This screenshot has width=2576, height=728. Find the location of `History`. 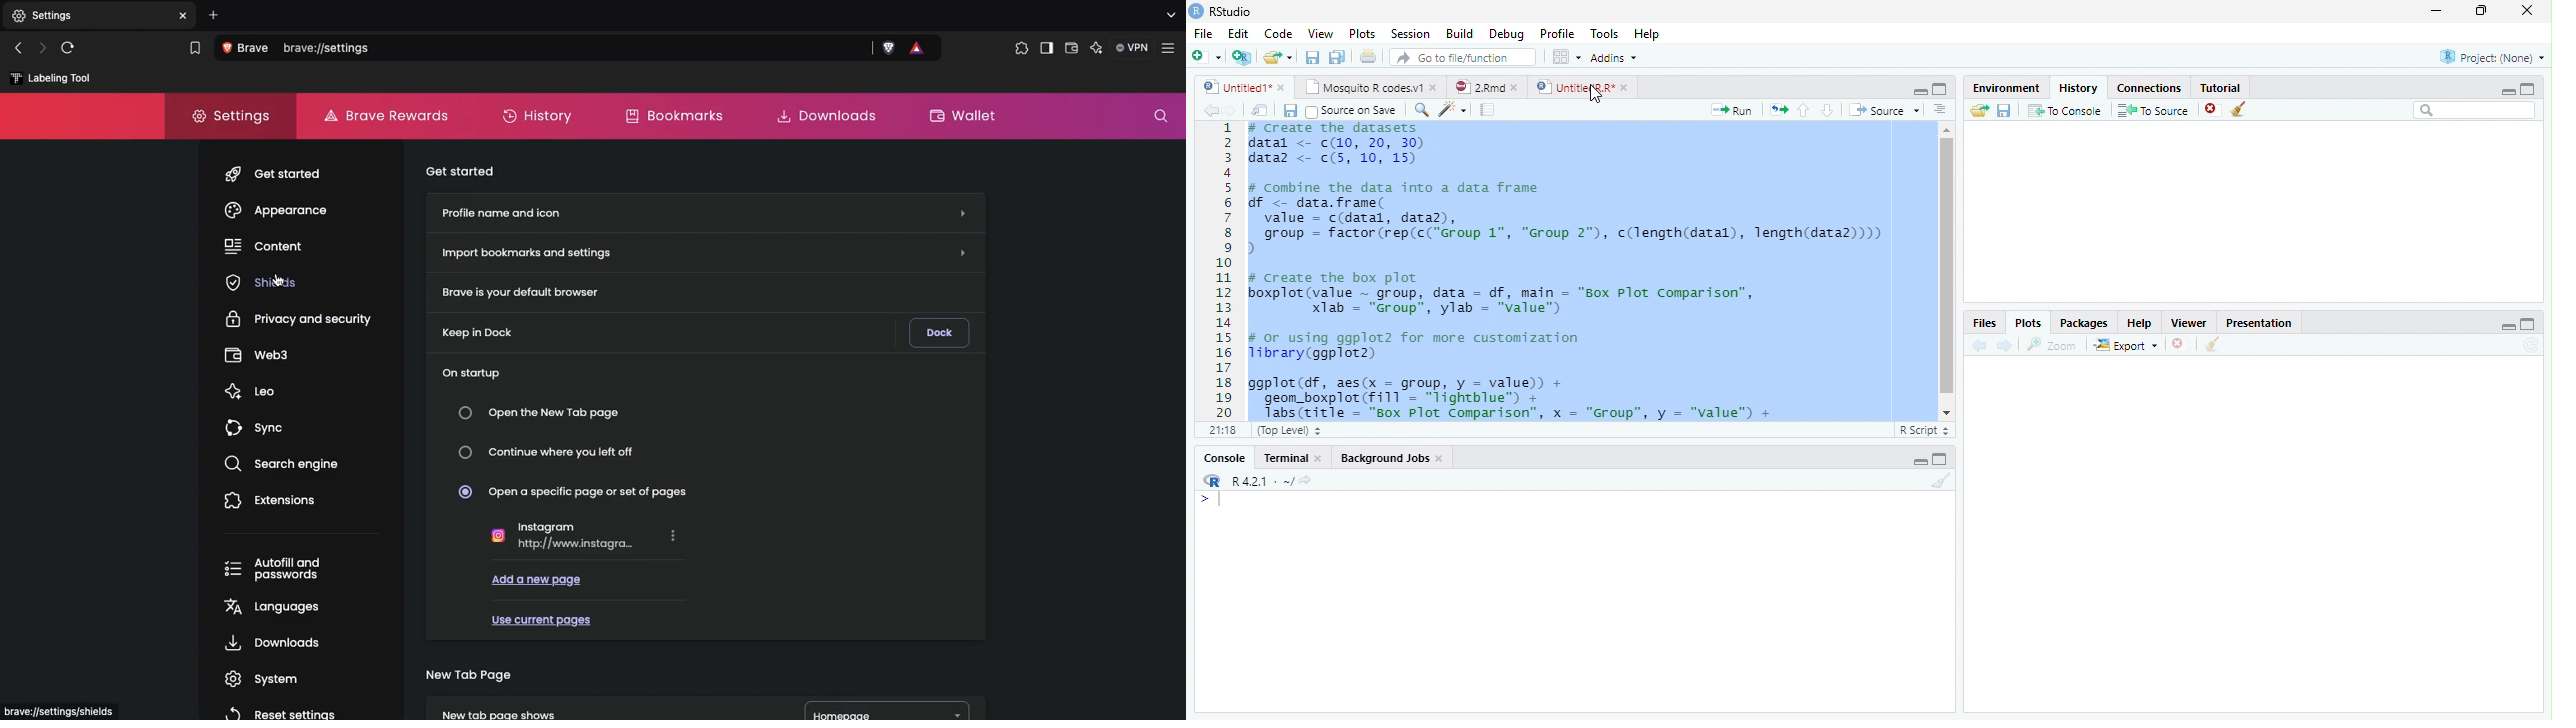

History is located at coordinates (2079, 88).